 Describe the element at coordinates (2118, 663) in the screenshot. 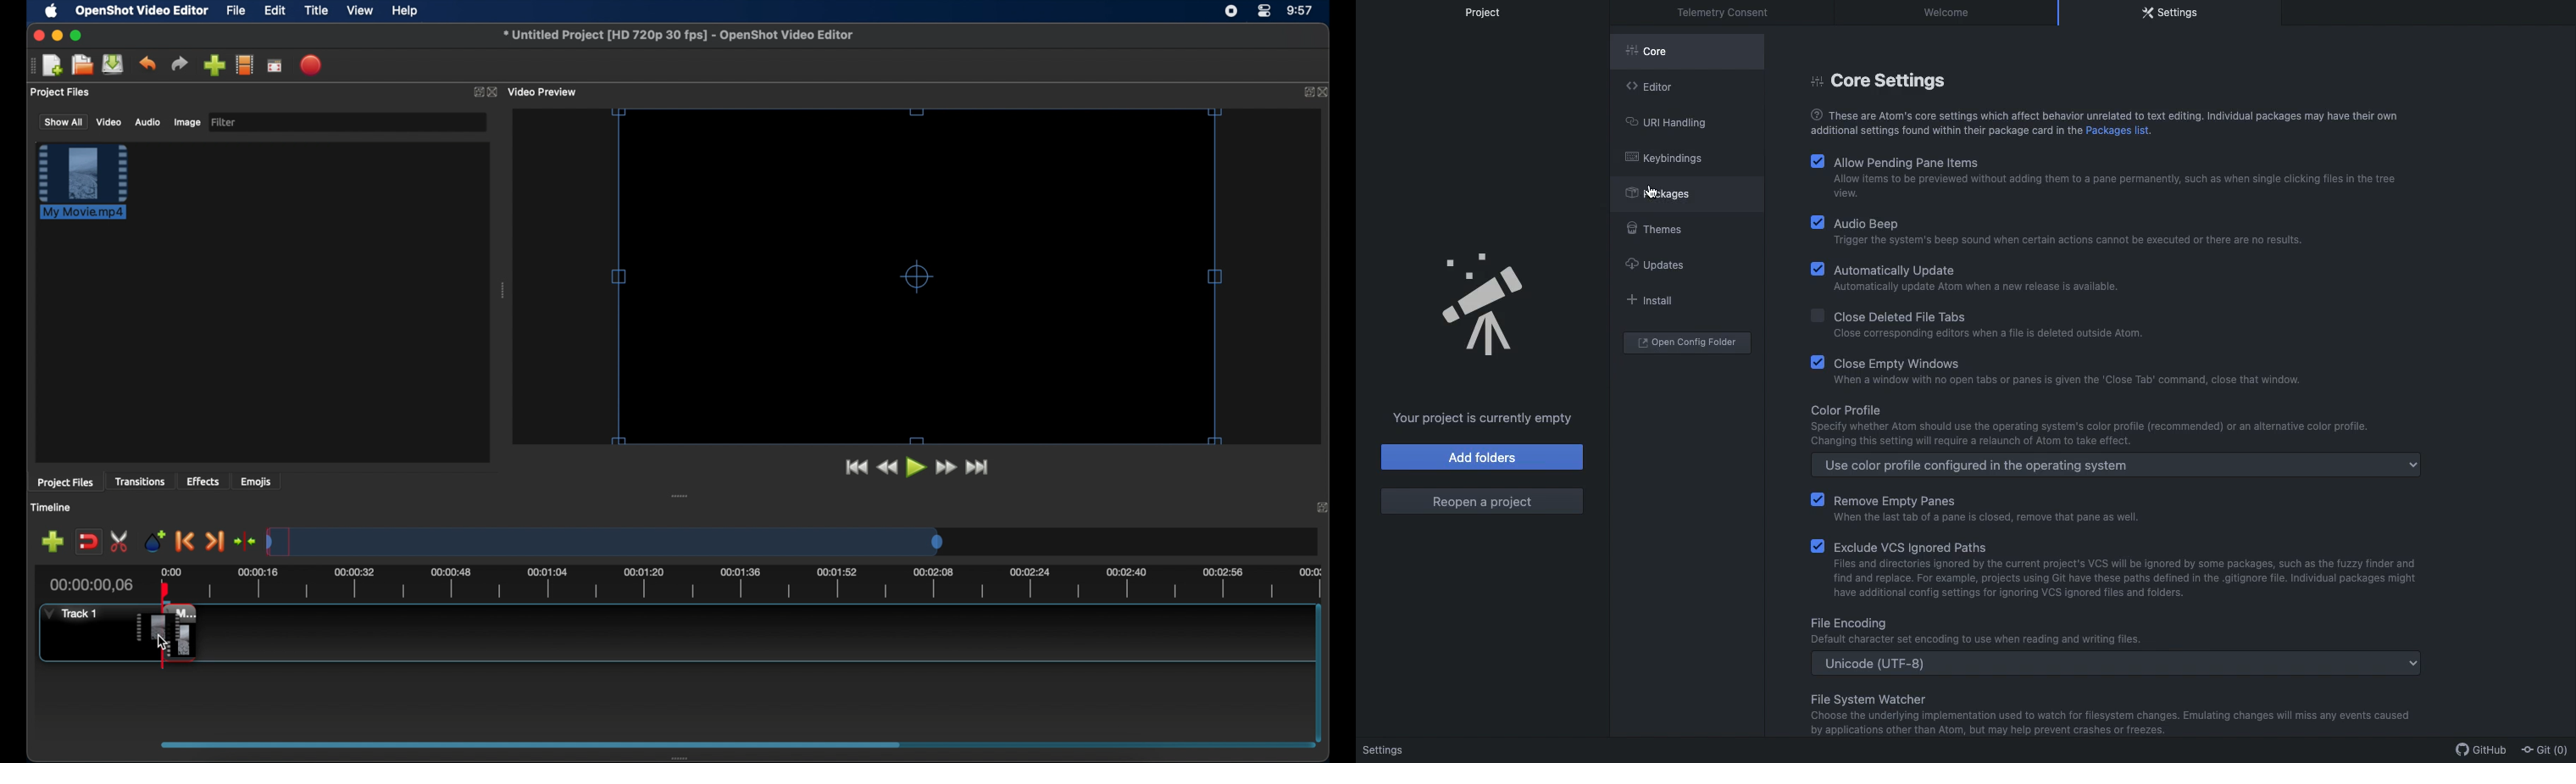

I see `Unicode (UTF-8)` at that location.